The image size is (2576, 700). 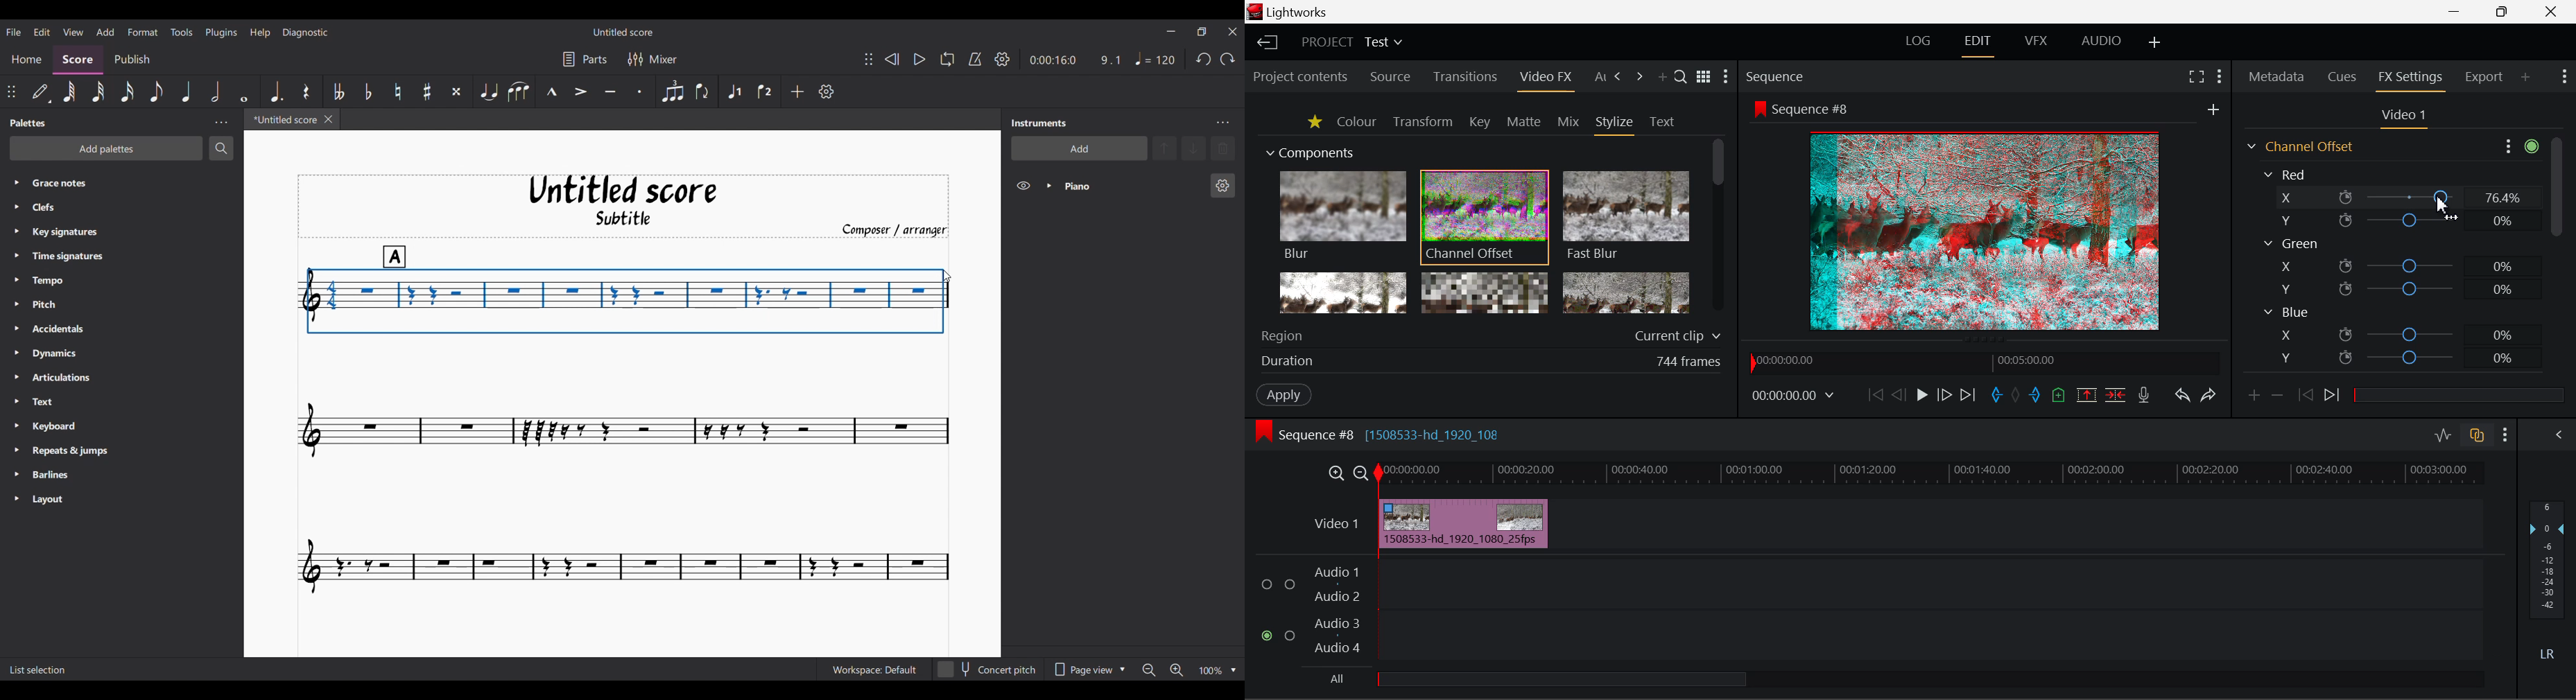 I want to click on Toggle natural, so click(x=398, y=91).